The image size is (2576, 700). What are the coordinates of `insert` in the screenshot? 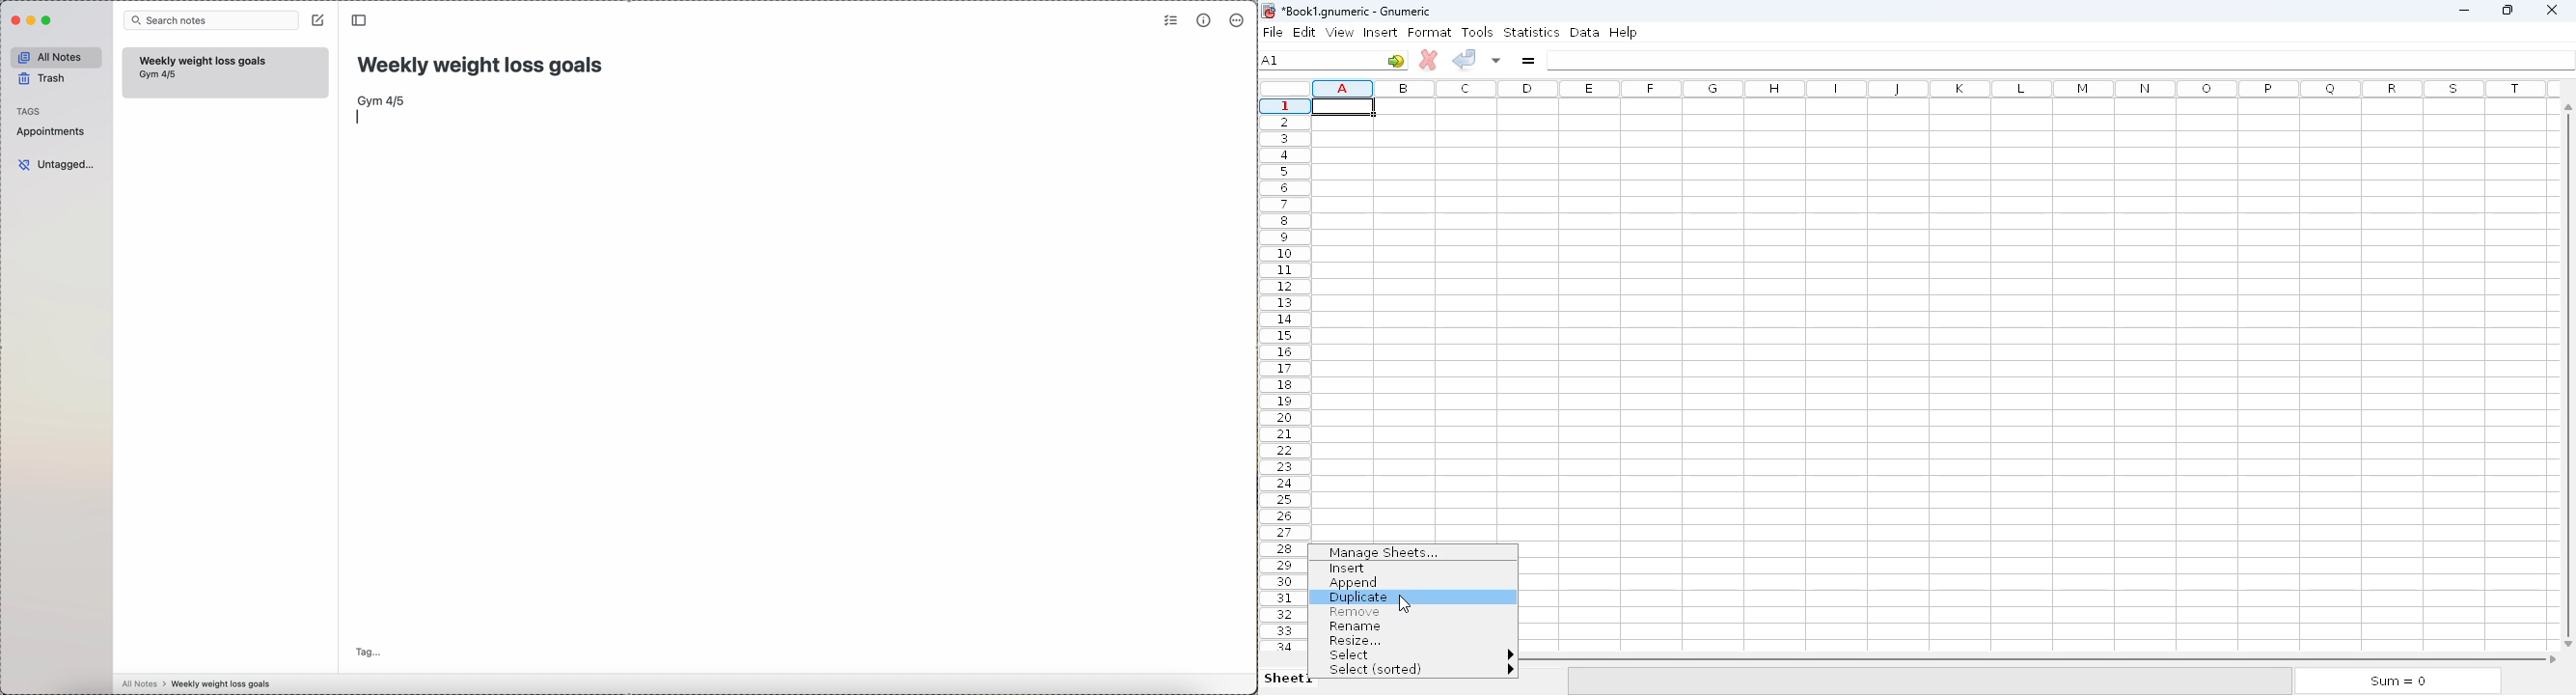 It's located at (1349, 569).